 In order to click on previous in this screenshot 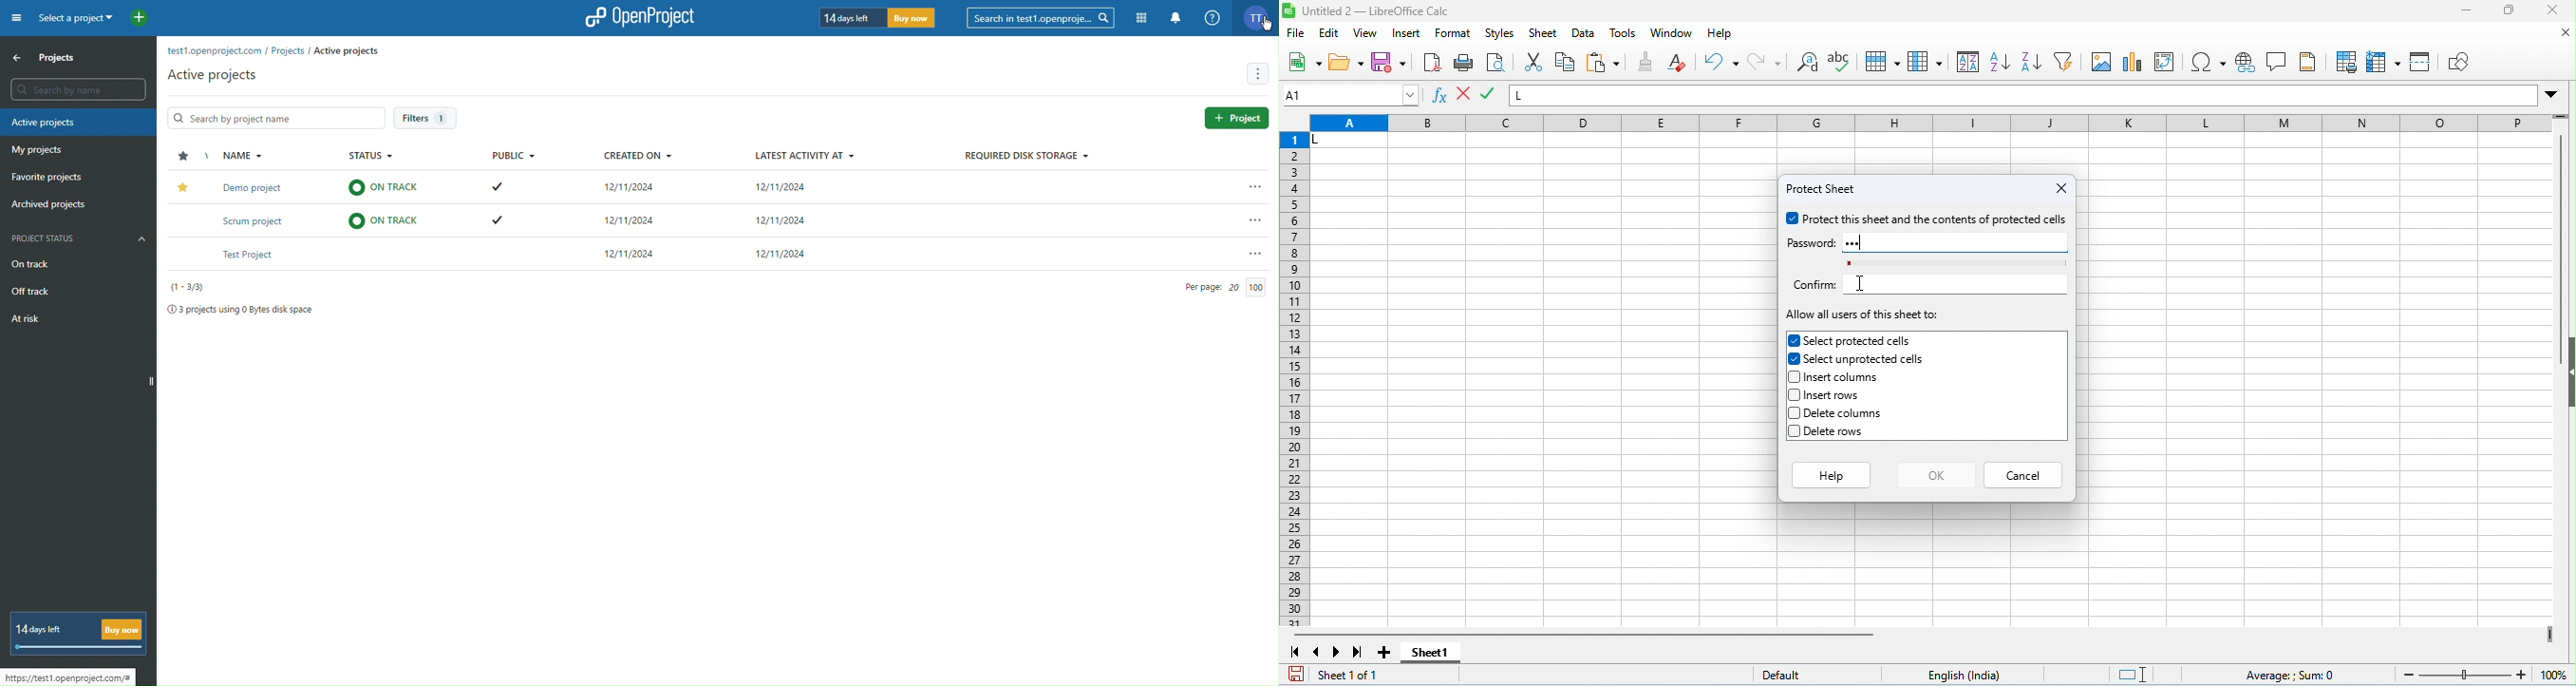, I will do `click(1316, 652)`.